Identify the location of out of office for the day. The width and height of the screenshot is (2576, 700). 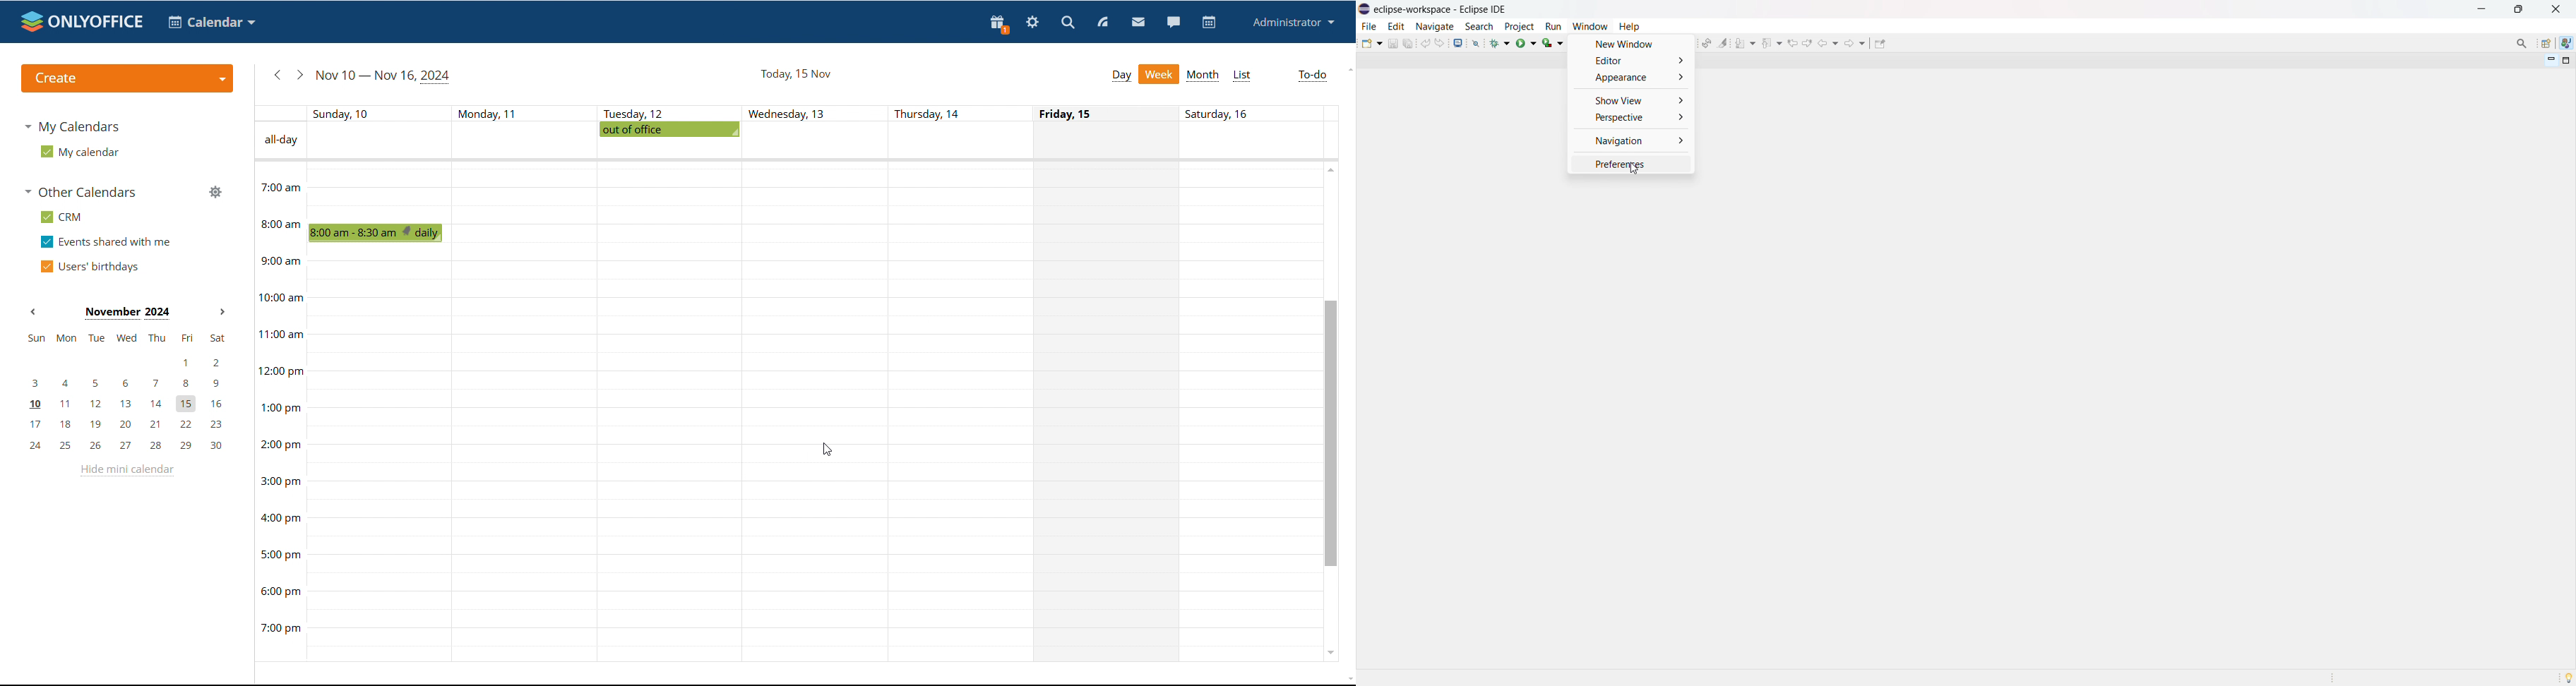
(669, 129).